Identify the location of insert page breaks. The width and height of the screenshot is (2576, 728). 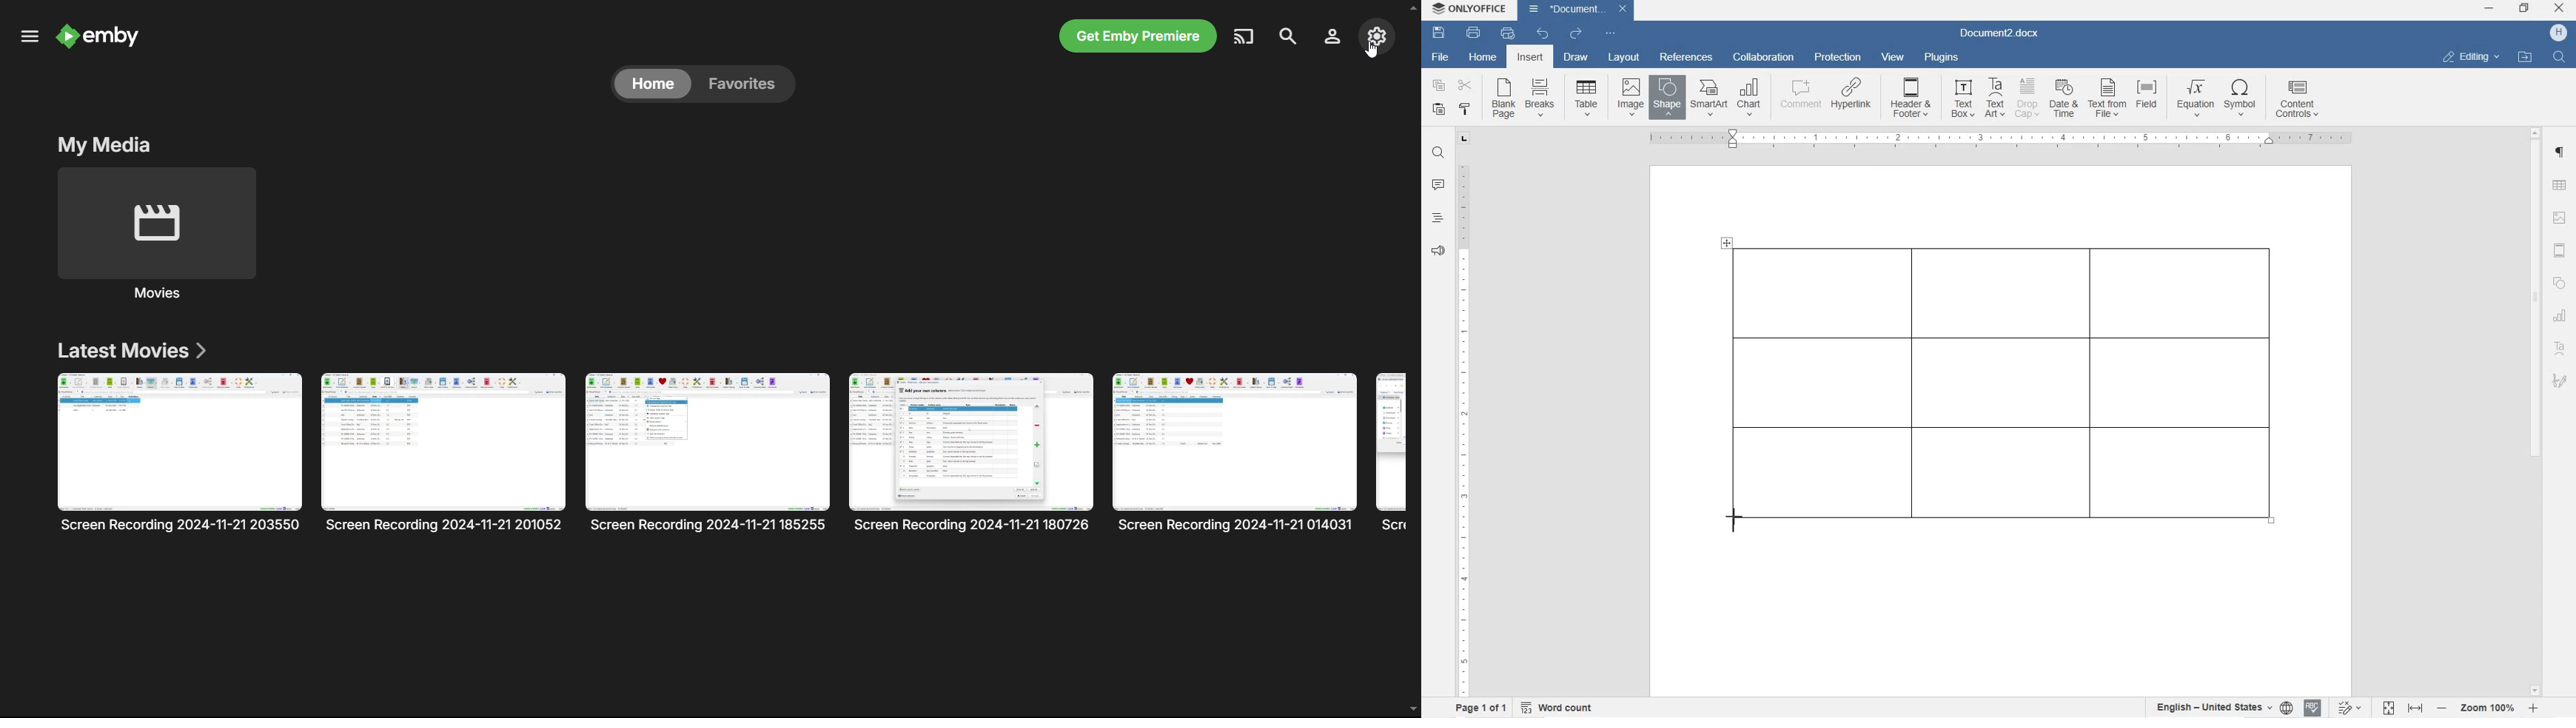
(1542, 98).